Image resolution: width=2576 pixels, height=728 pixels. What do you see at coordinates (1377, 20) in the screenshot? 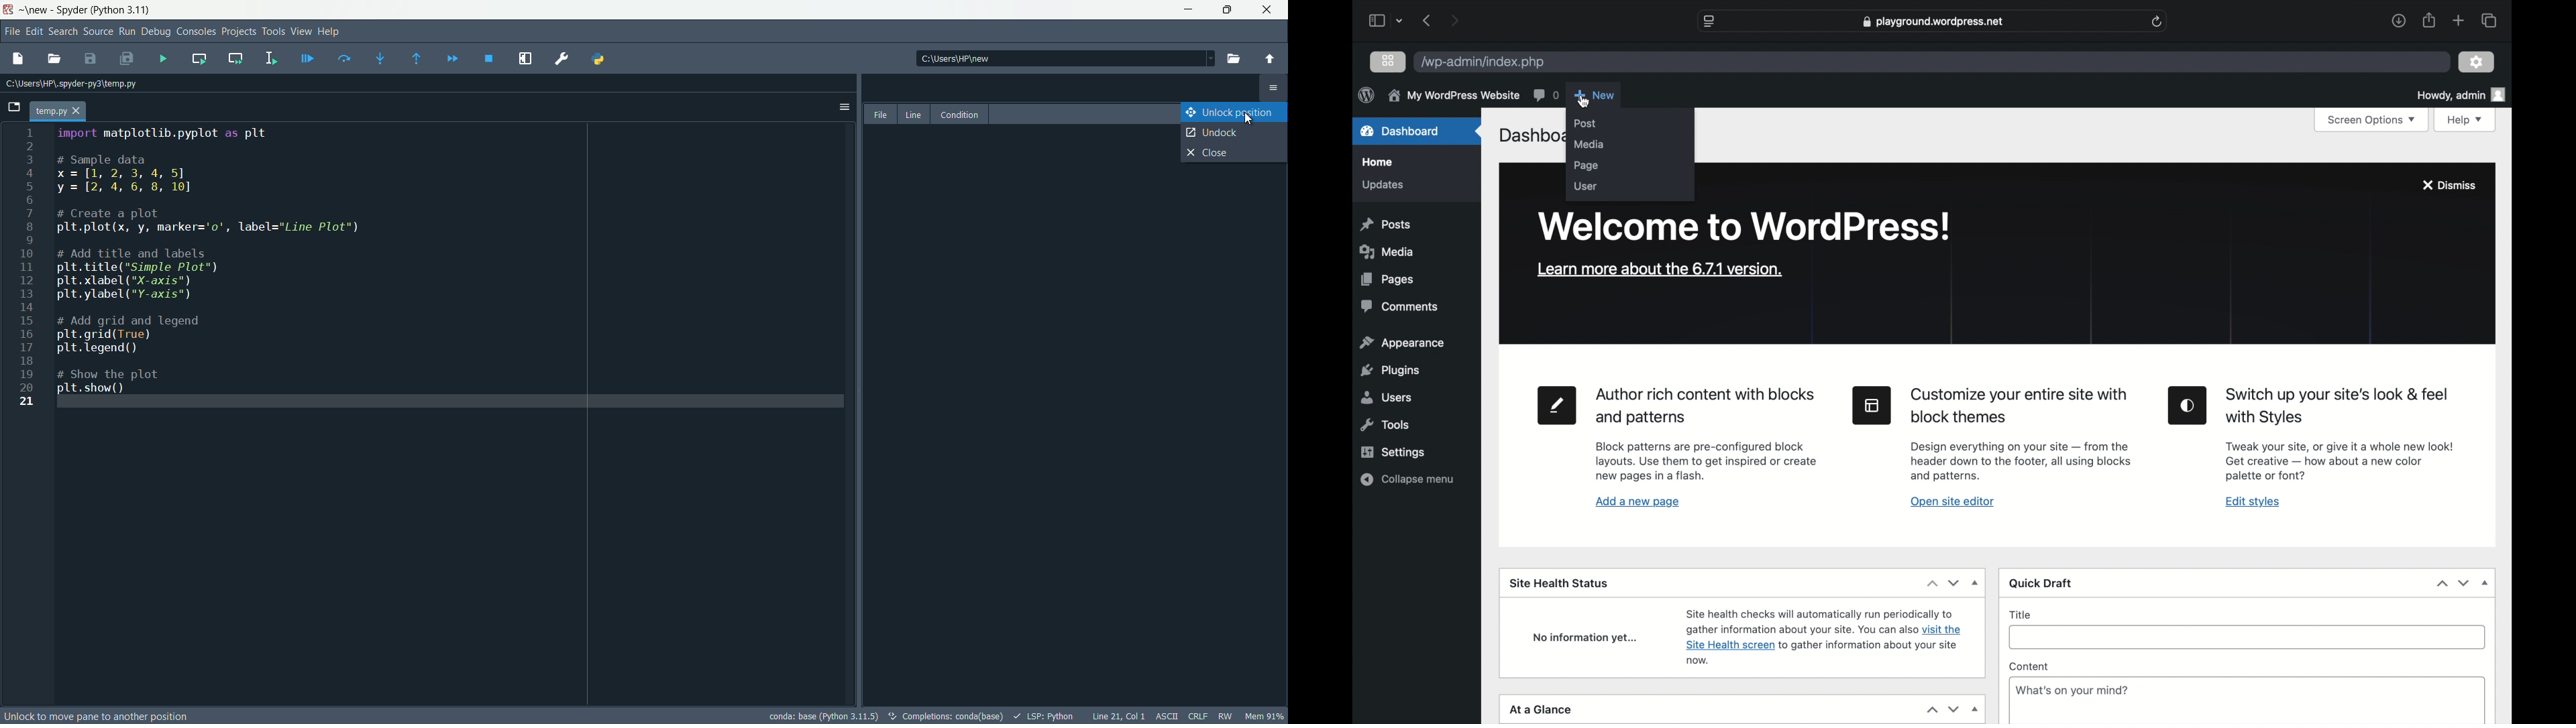
I see `show sidebar` at bounding box center [1377, 20].